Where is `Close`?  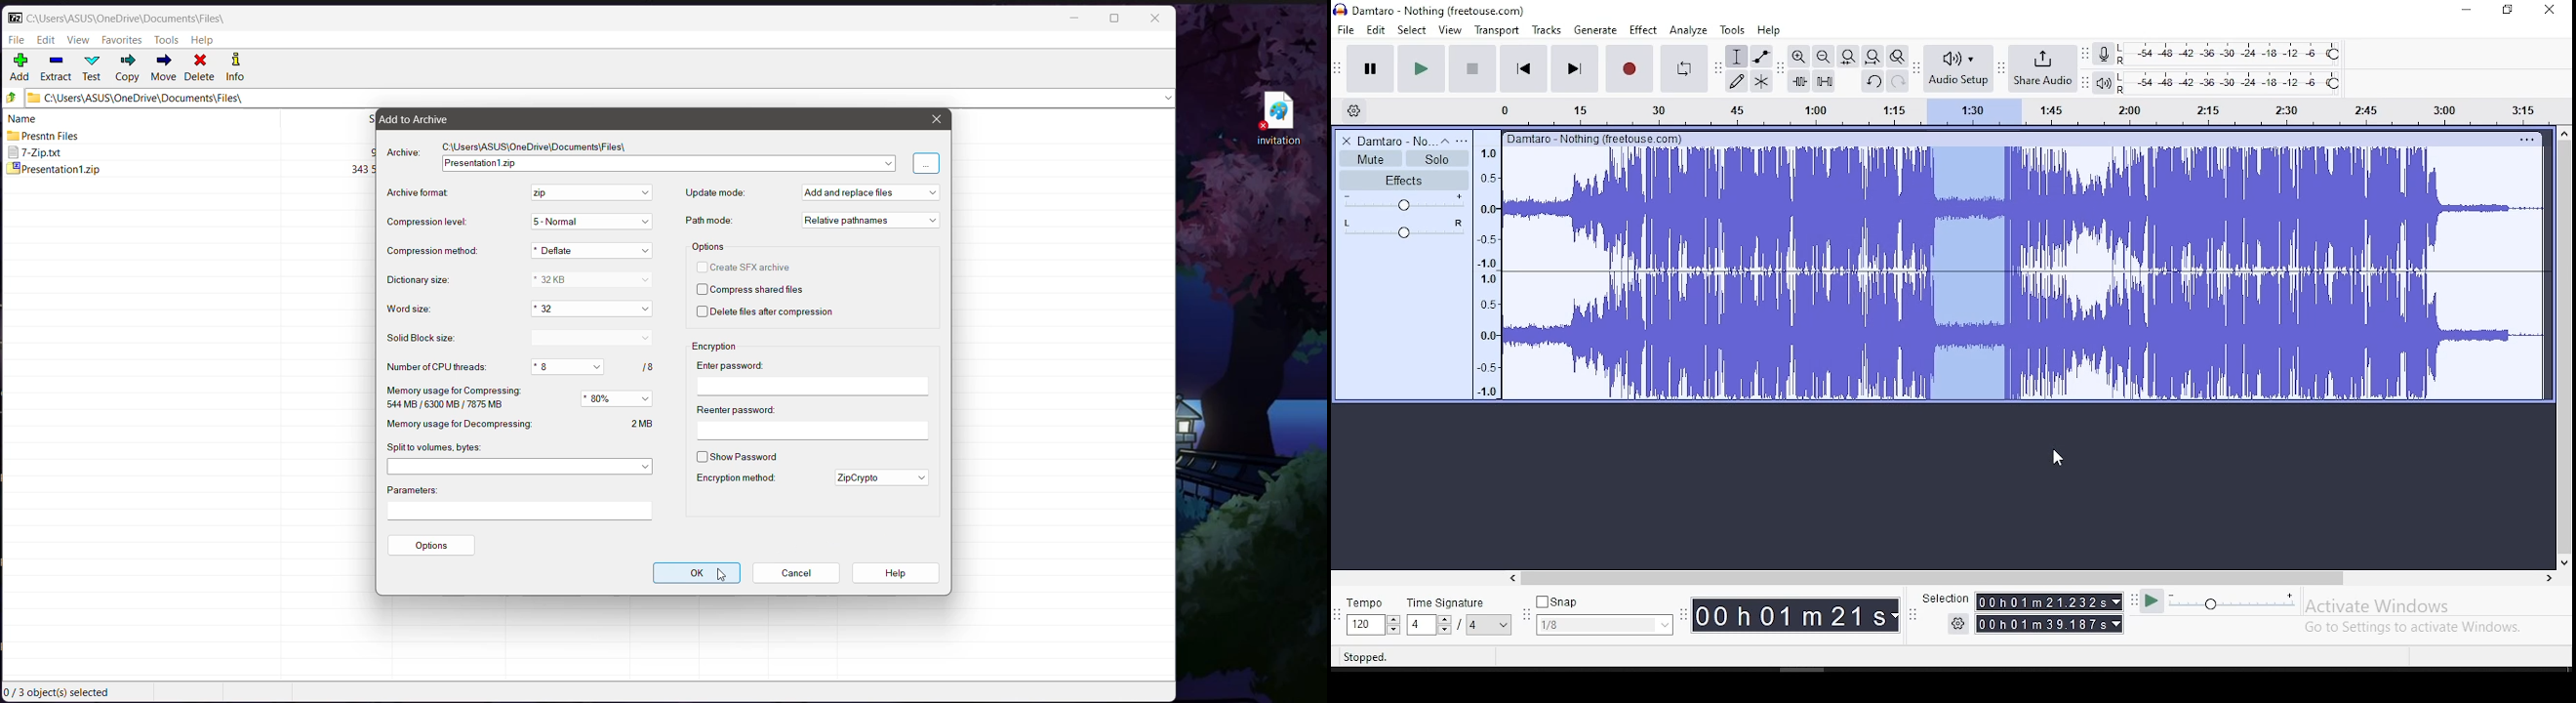
Close is located at coordinates (1155, 19).